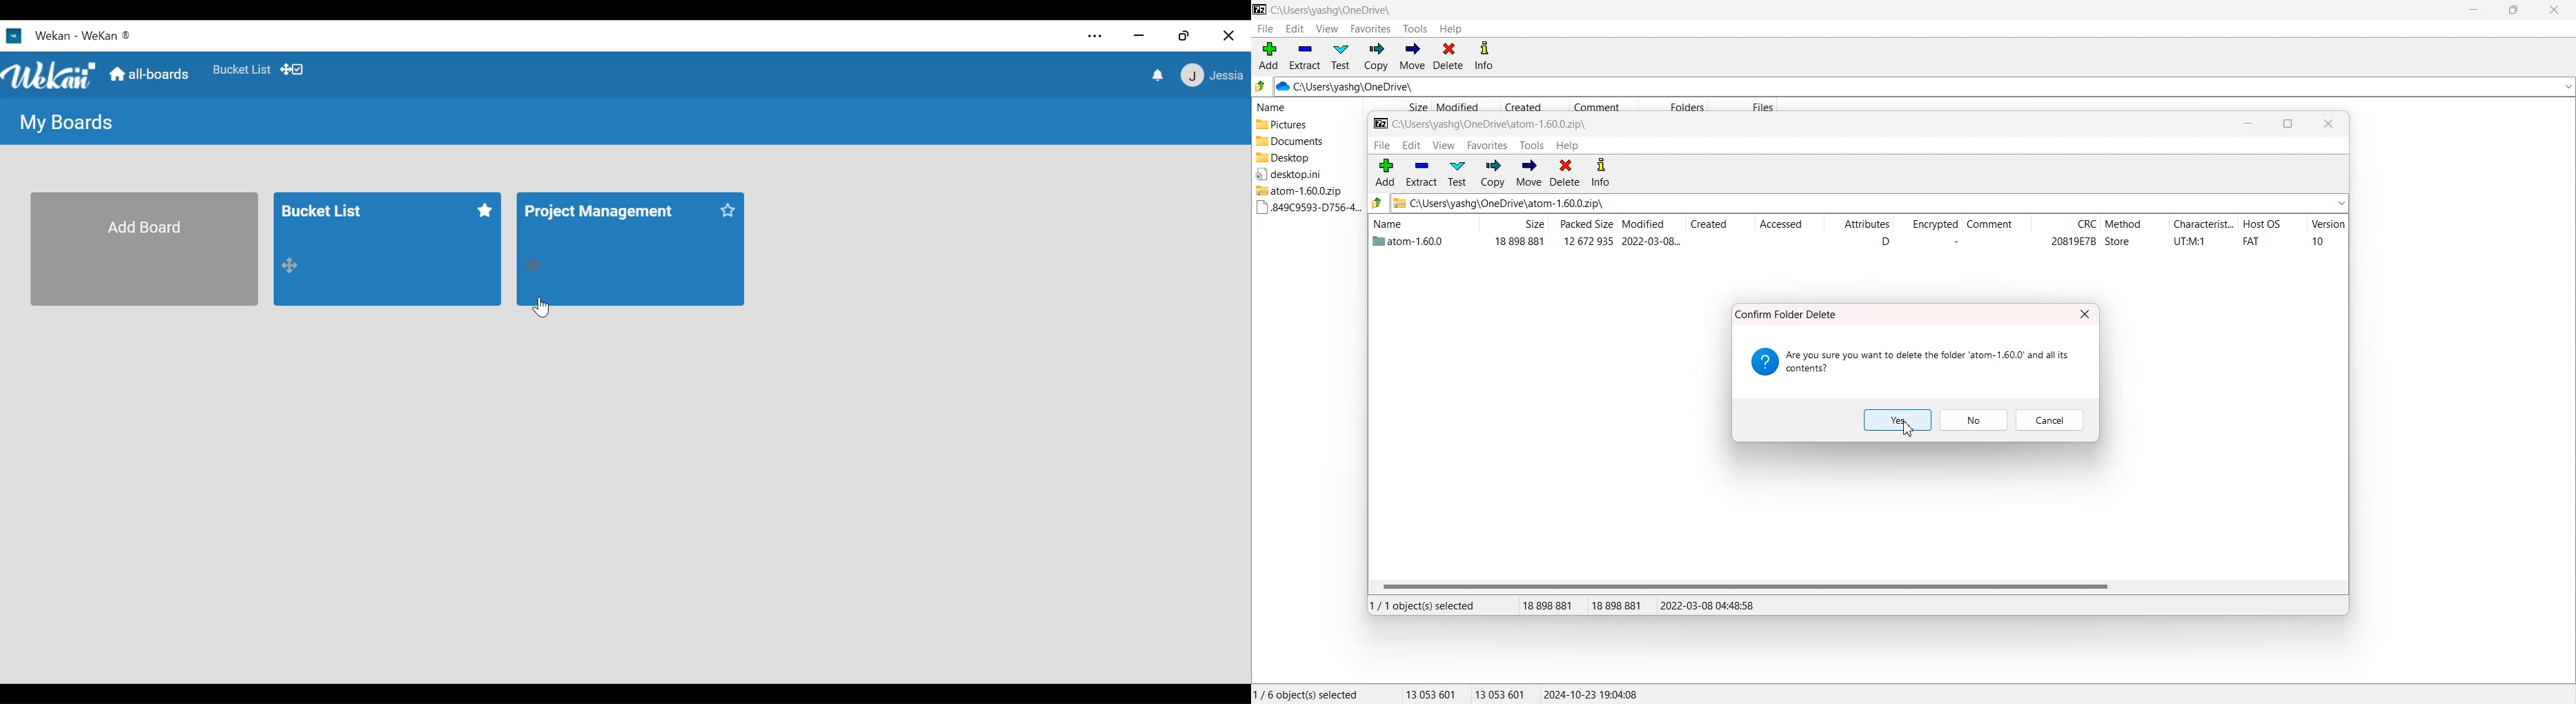 This screenshot has height=728, width=2576. I want to click on 13 053 601, so click(1431, 694).